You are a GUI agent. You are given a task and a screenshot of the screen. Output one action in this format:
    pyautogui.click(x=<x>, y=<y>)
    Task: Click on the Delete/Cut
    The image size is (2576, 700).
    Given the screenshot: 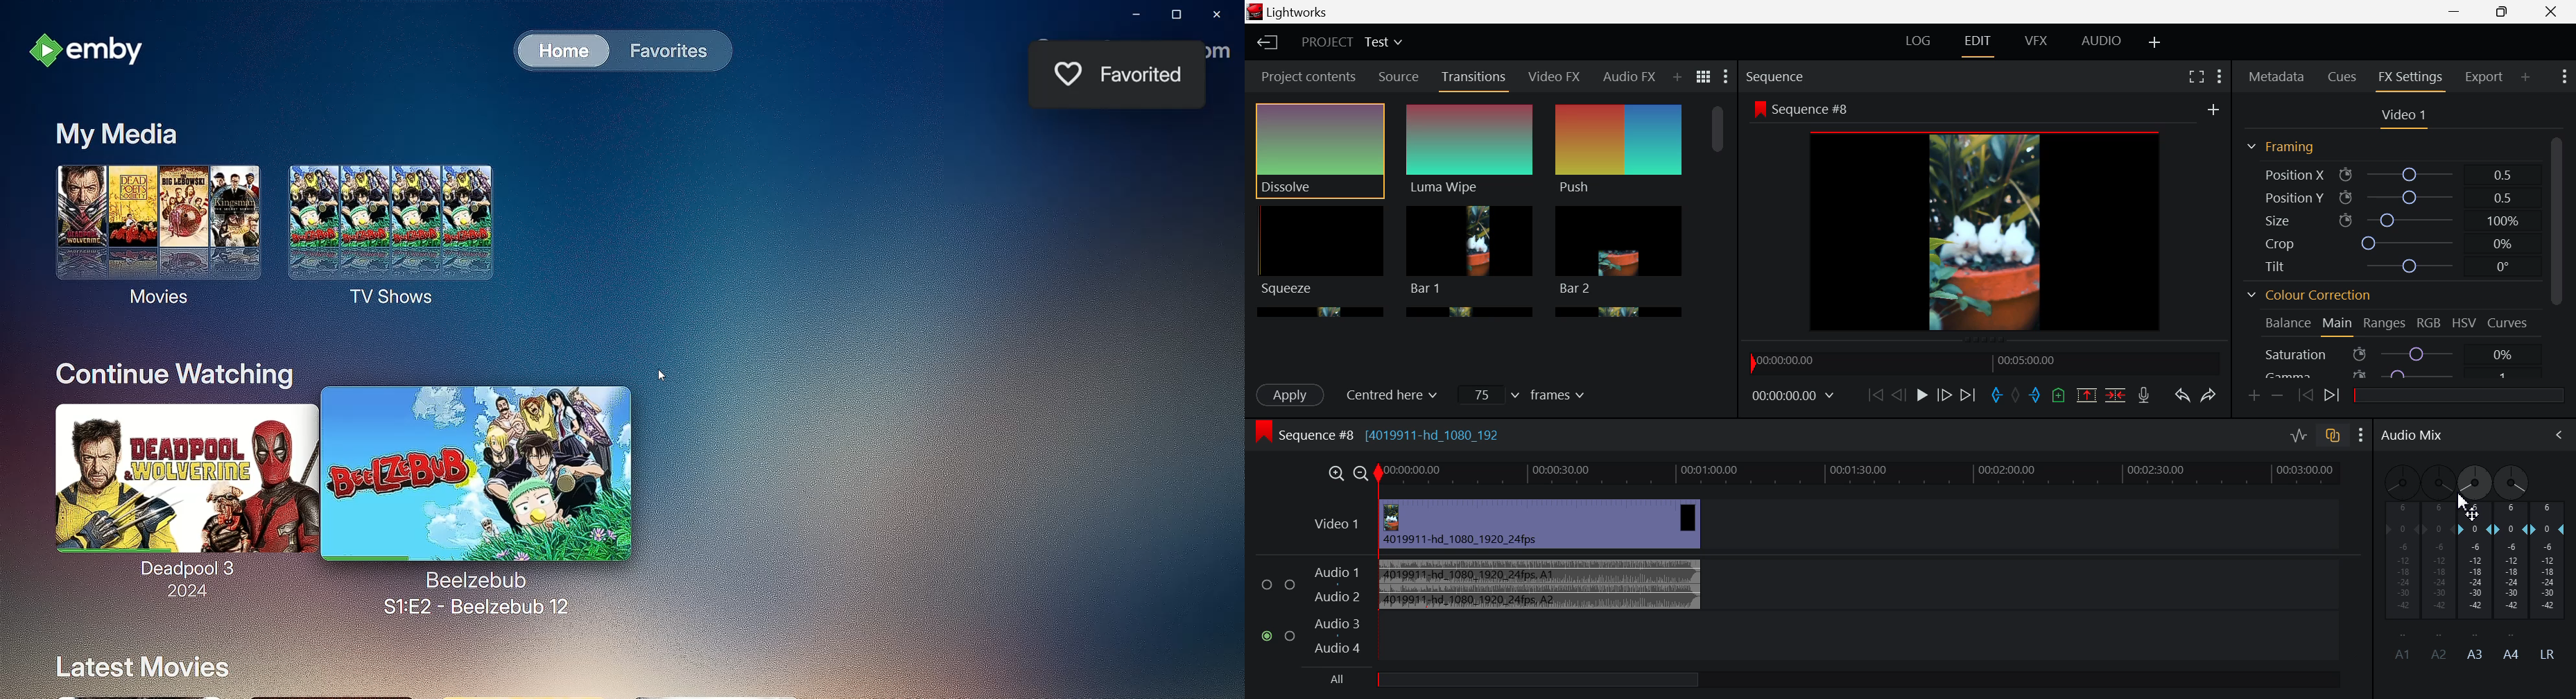 What is the action you would take?
    pyautogui.click(x=2118, y=395)
    